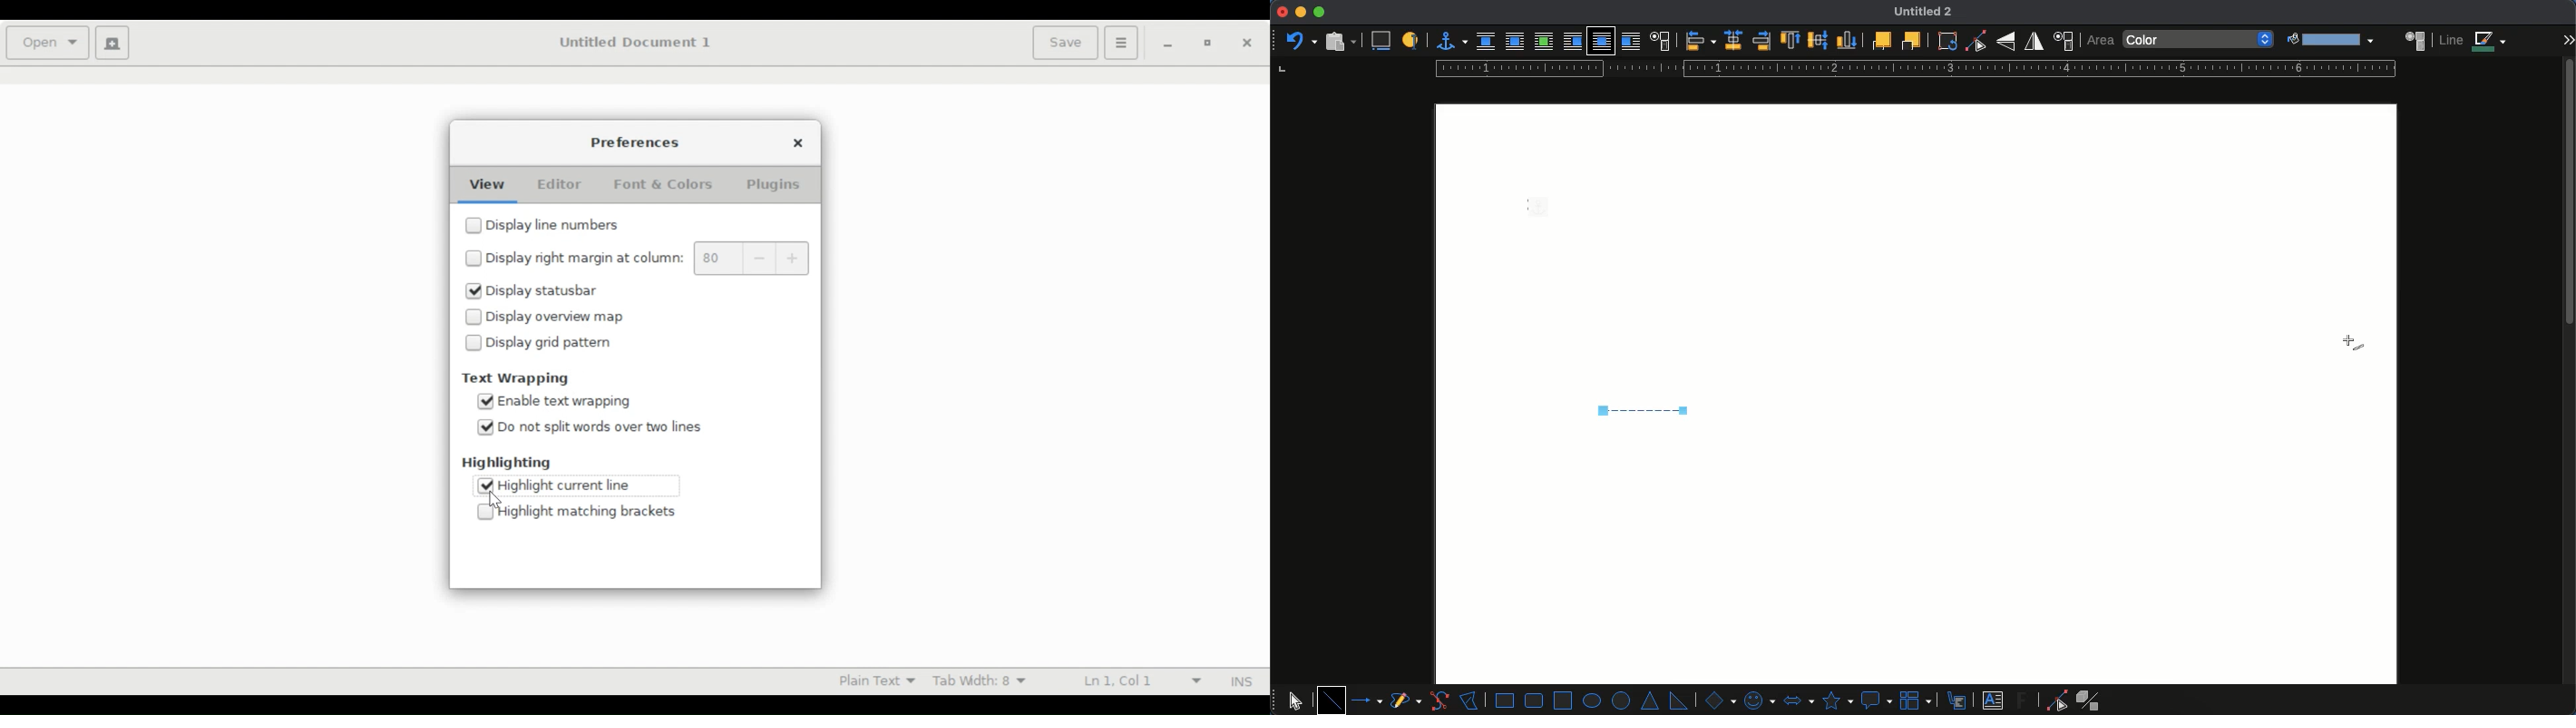  I want to click on before, so click(1572, 42).